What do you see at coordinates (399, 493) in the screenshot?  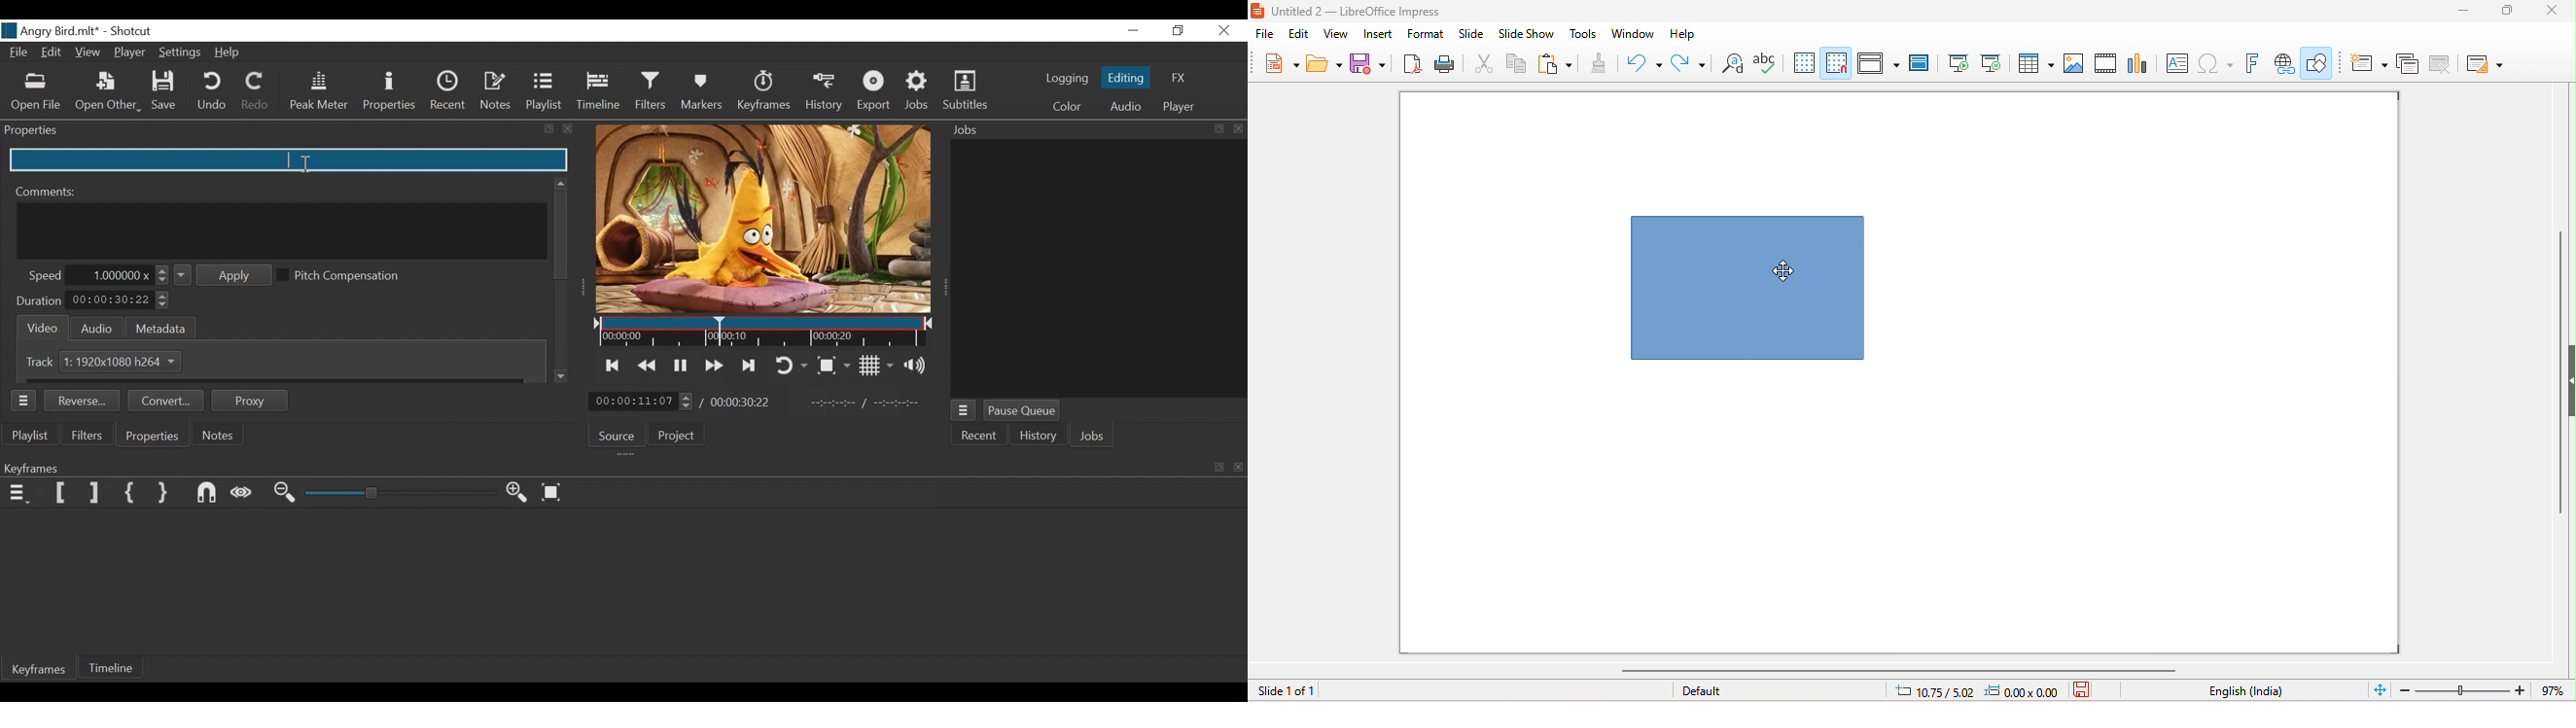 I see `Zoom slider` at bounding box center [399, 493].